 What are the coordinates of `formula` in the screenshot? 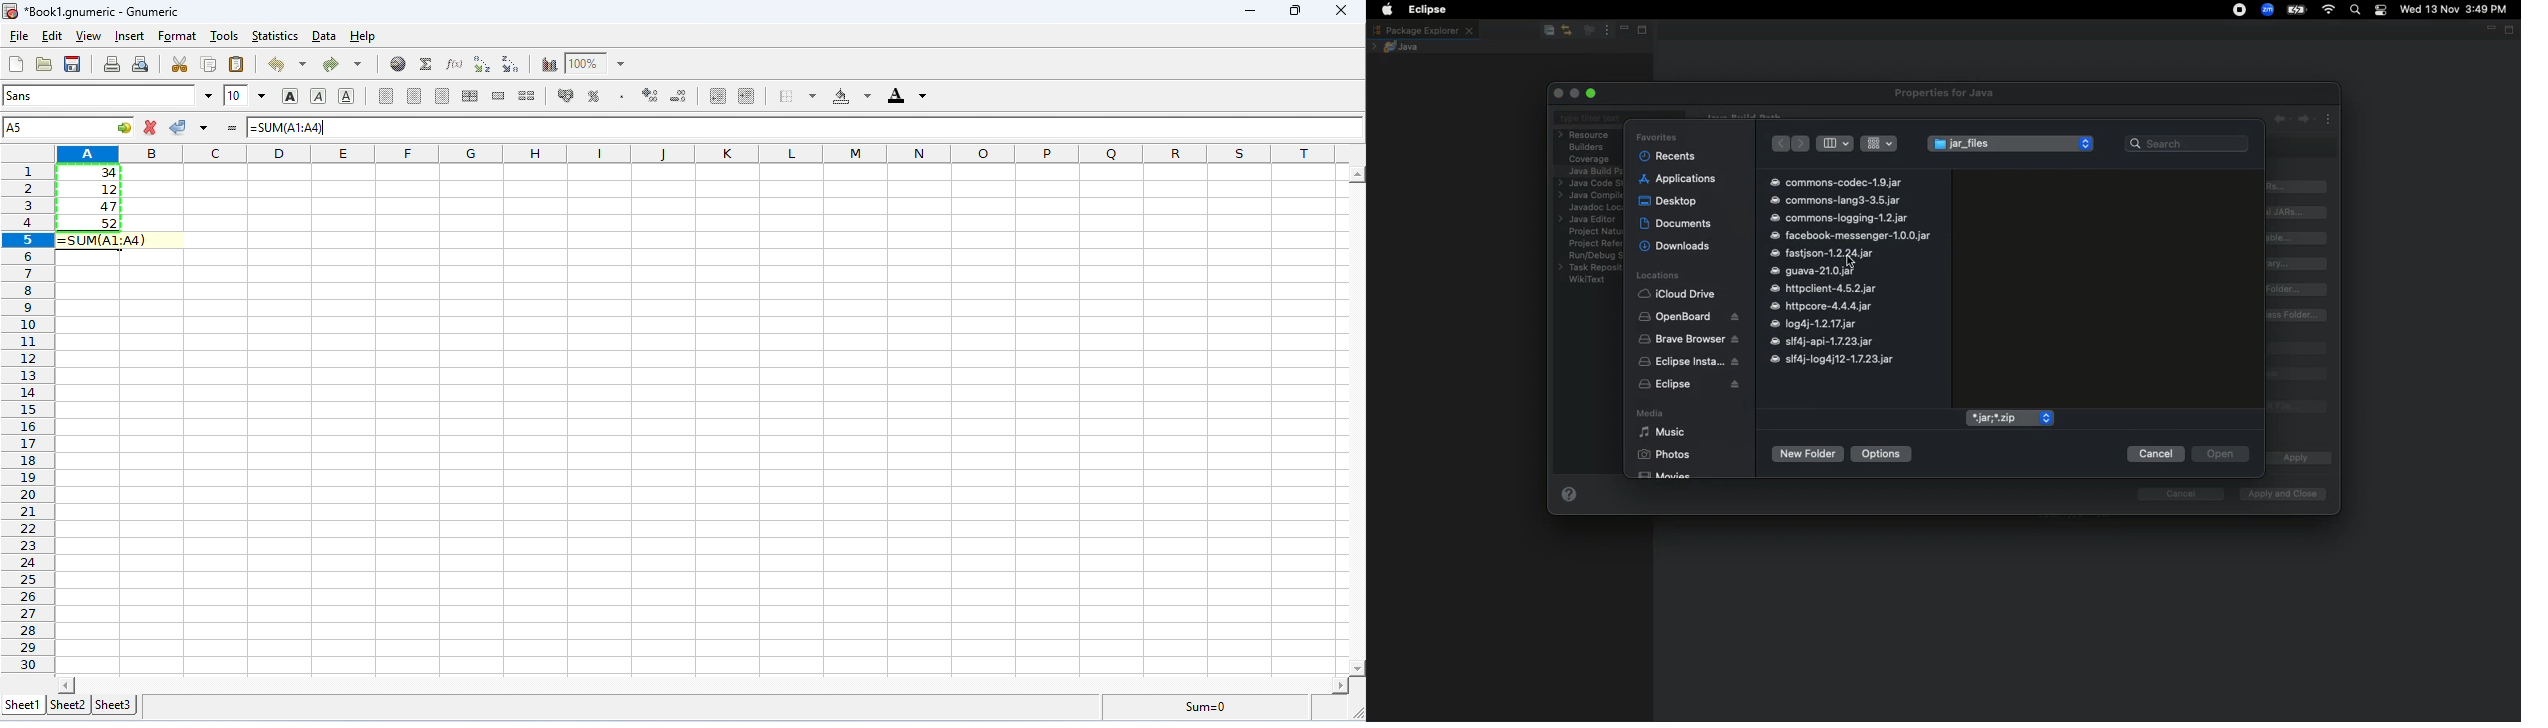 It's located at (1206, 706).